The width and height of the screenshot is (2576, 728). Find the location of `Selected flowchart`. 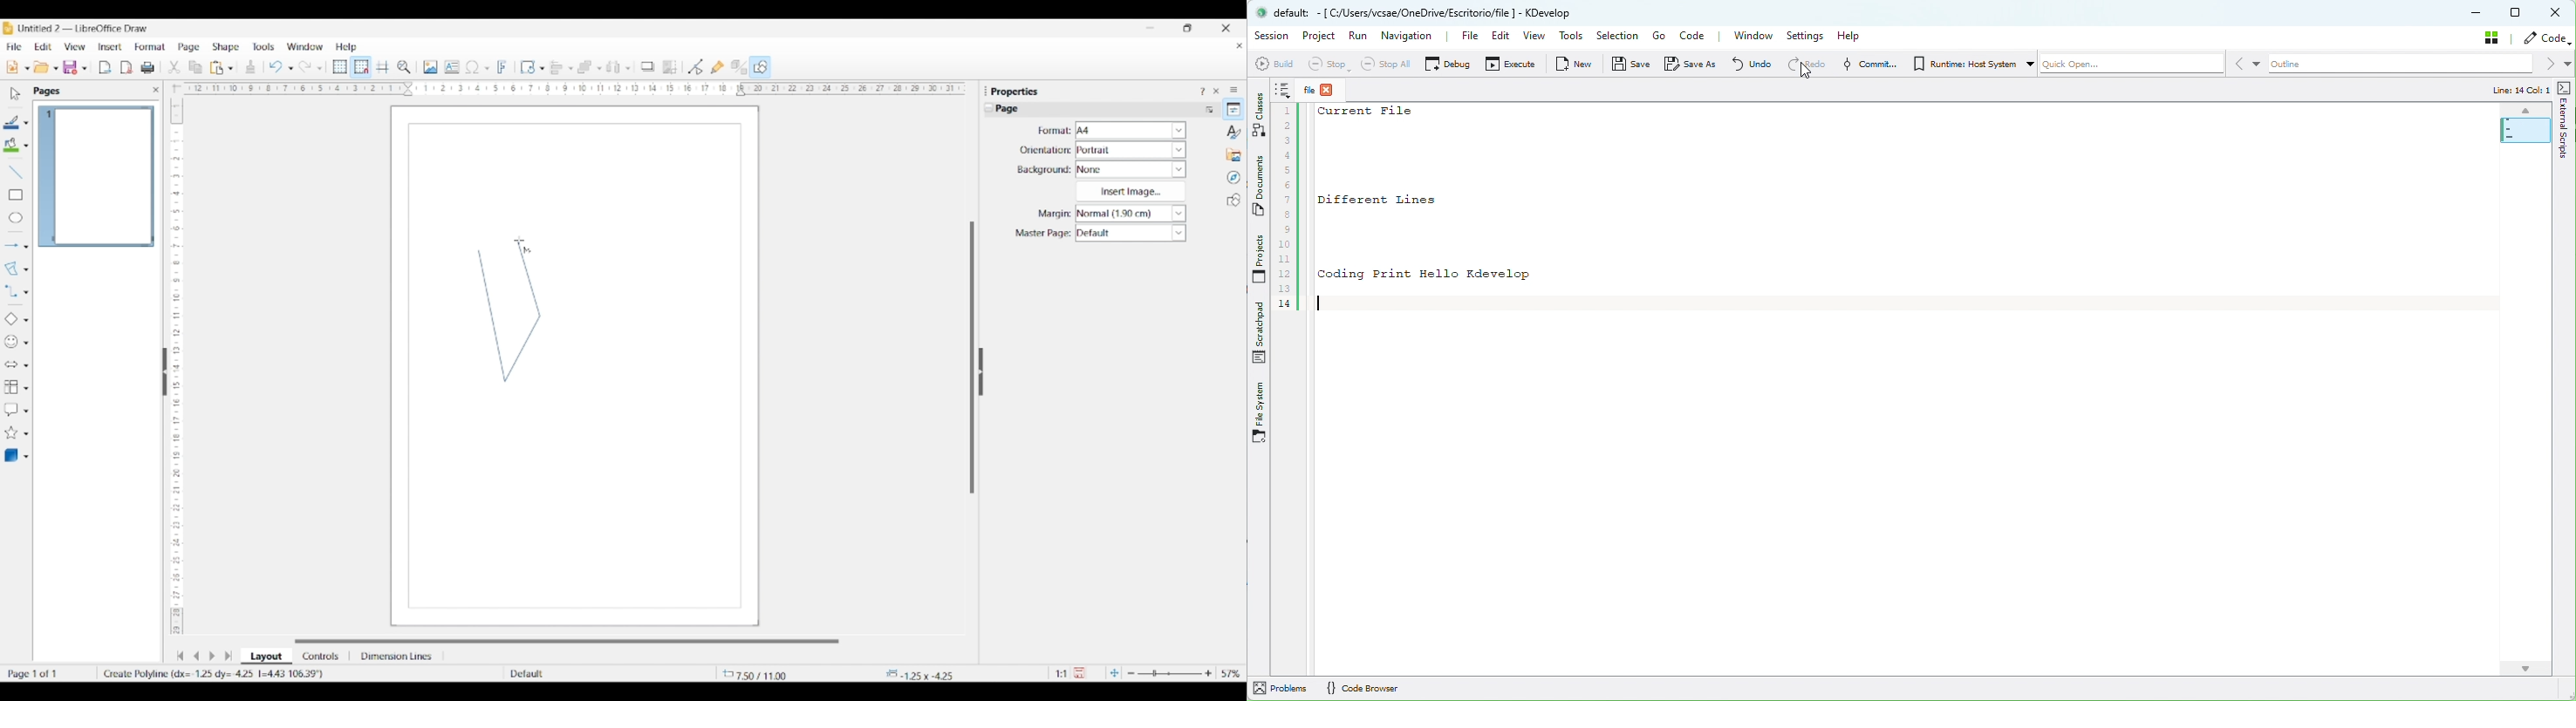

Selected flowchart is located at coordinates (11, 387).